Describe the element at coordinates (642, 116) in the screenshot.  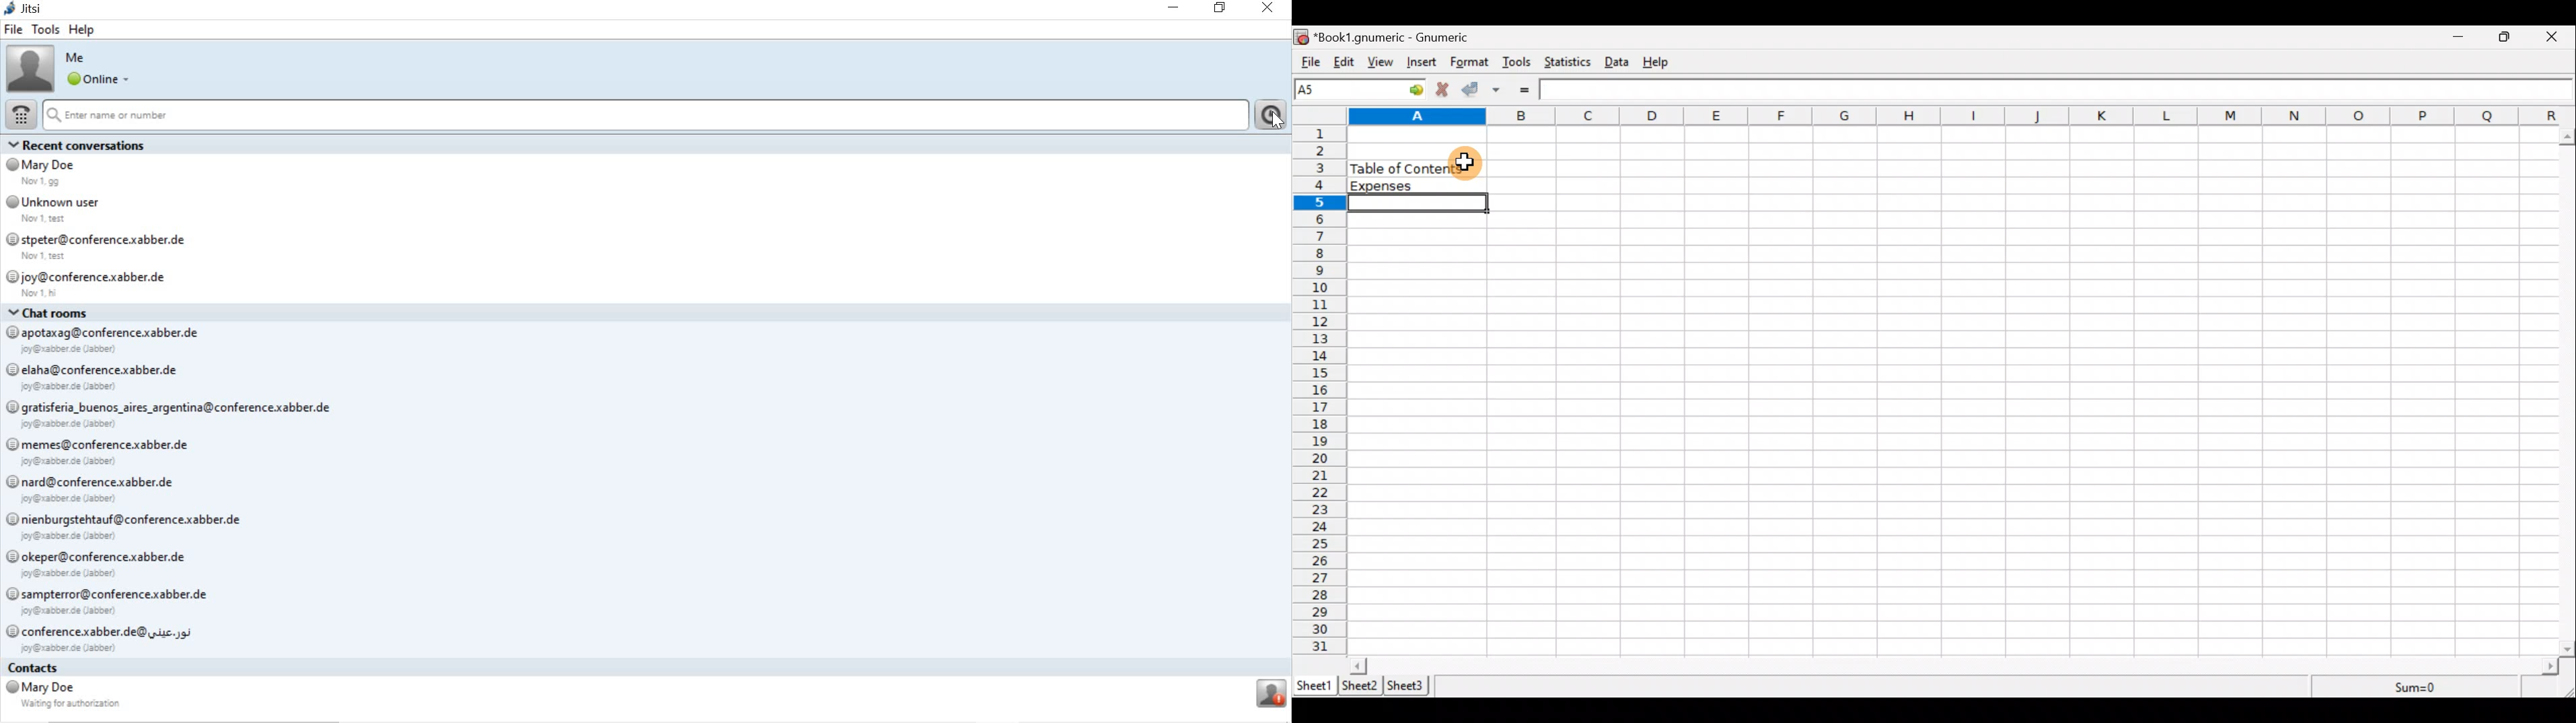
I see `search name or contact` at that location.